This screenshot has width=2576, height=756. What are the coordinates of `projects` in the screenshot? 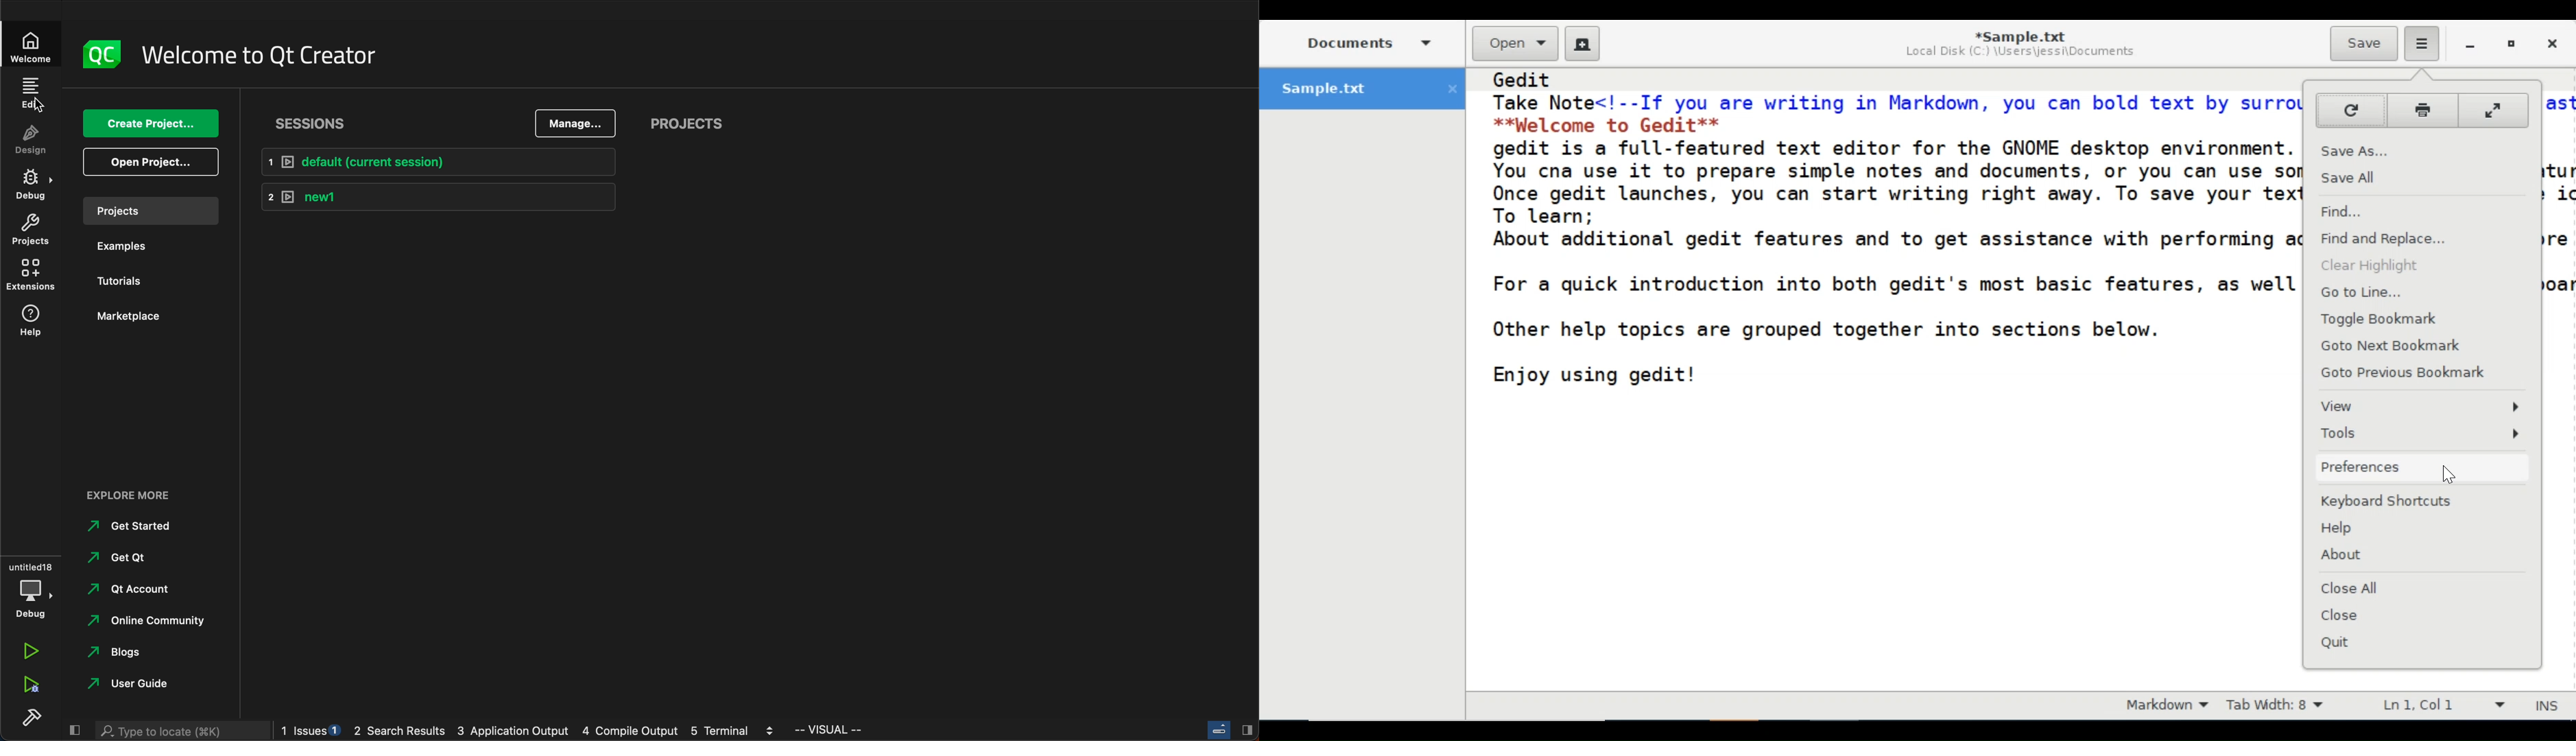 It's located at (701, 125).